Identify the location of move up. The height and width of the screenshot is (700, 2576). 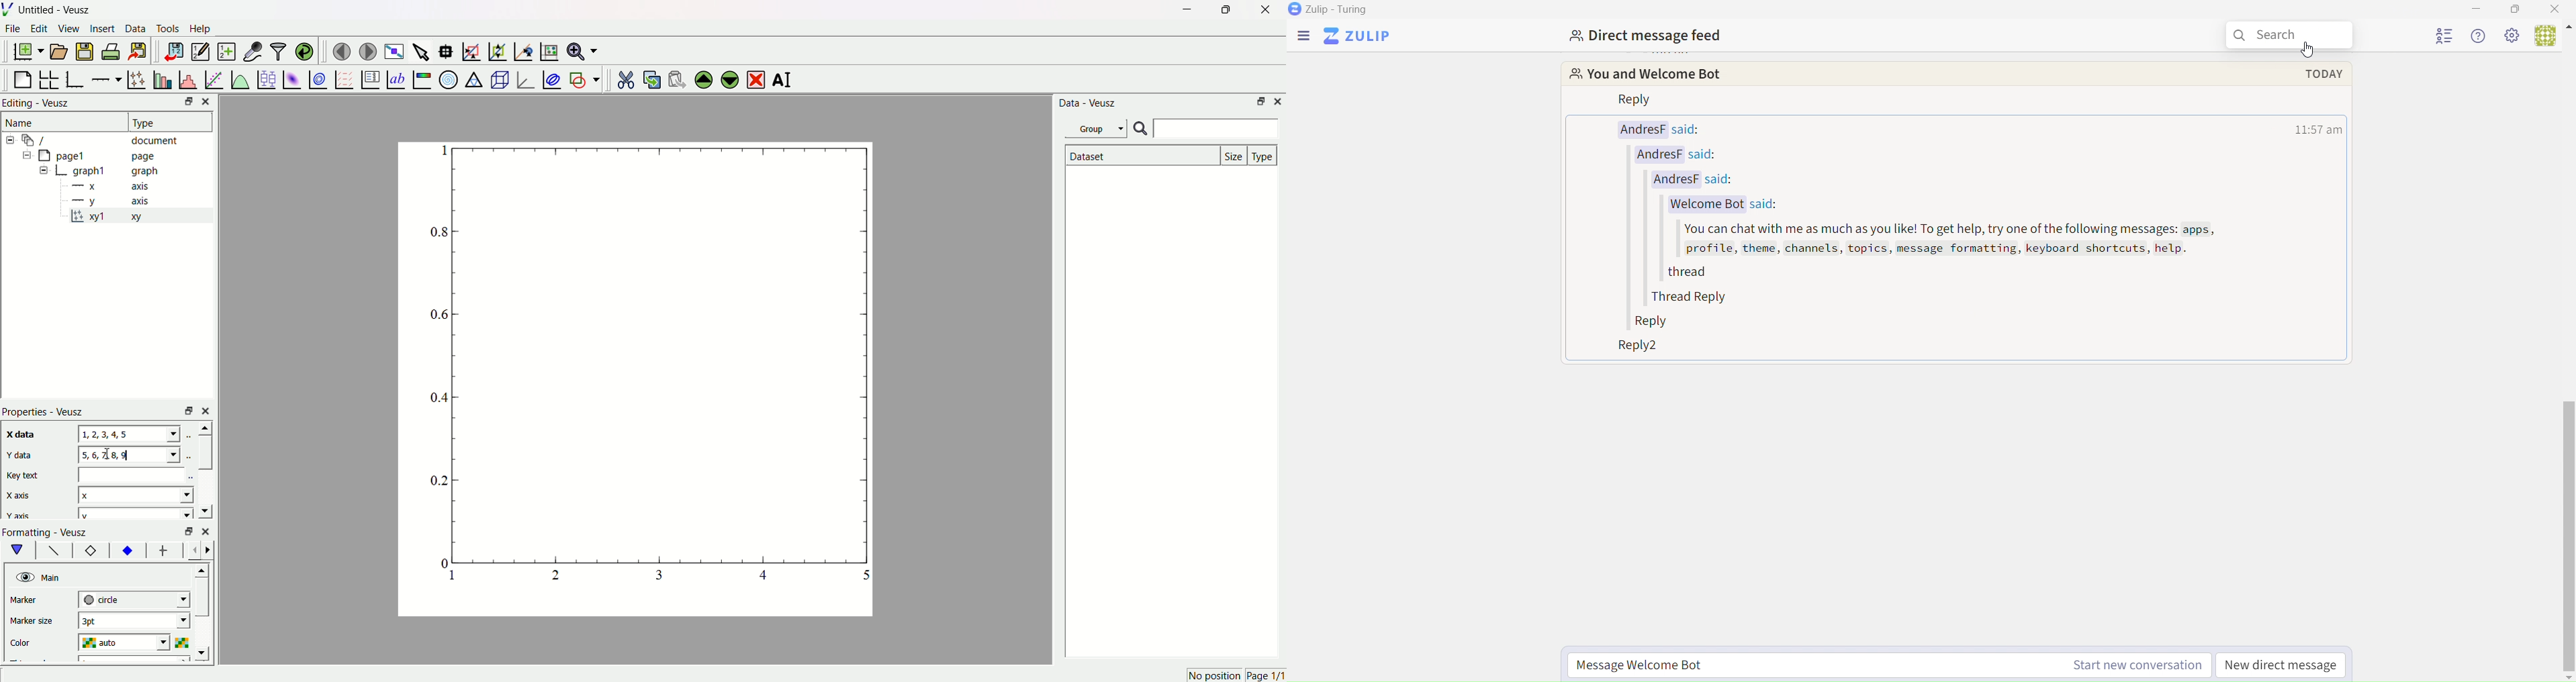
(204, 568).